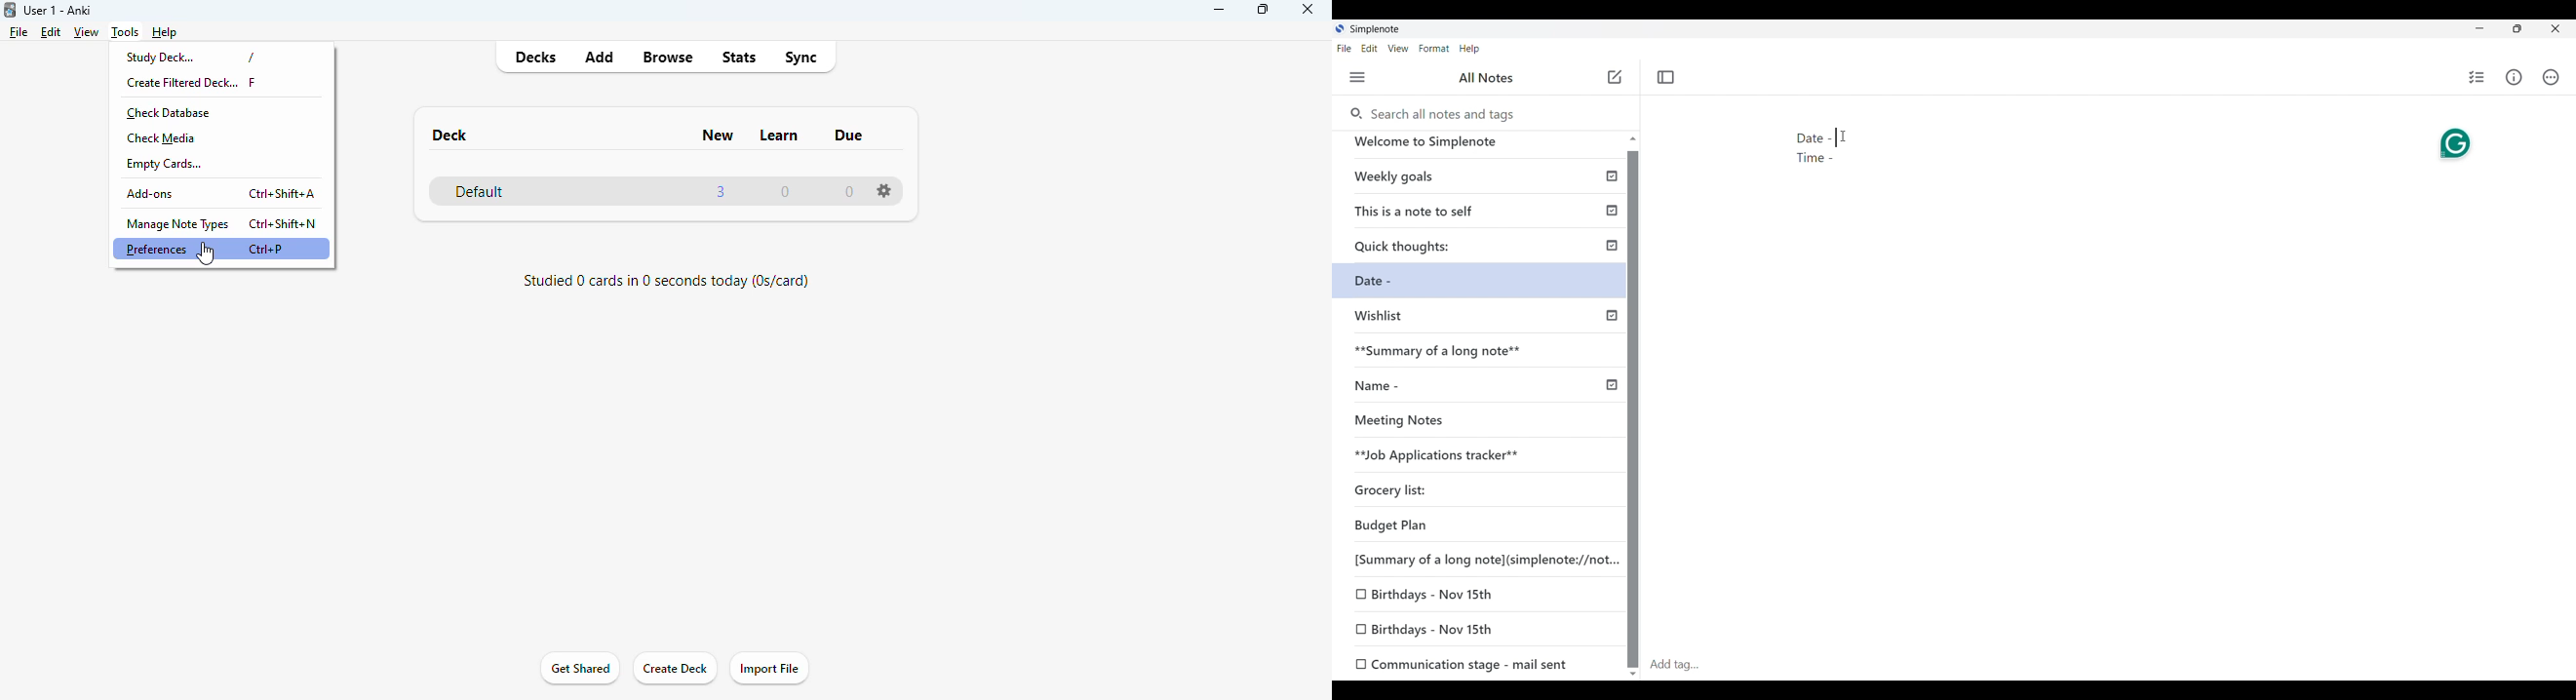 The image size is (2576, 700). I want to click on new, so click(718, 135).